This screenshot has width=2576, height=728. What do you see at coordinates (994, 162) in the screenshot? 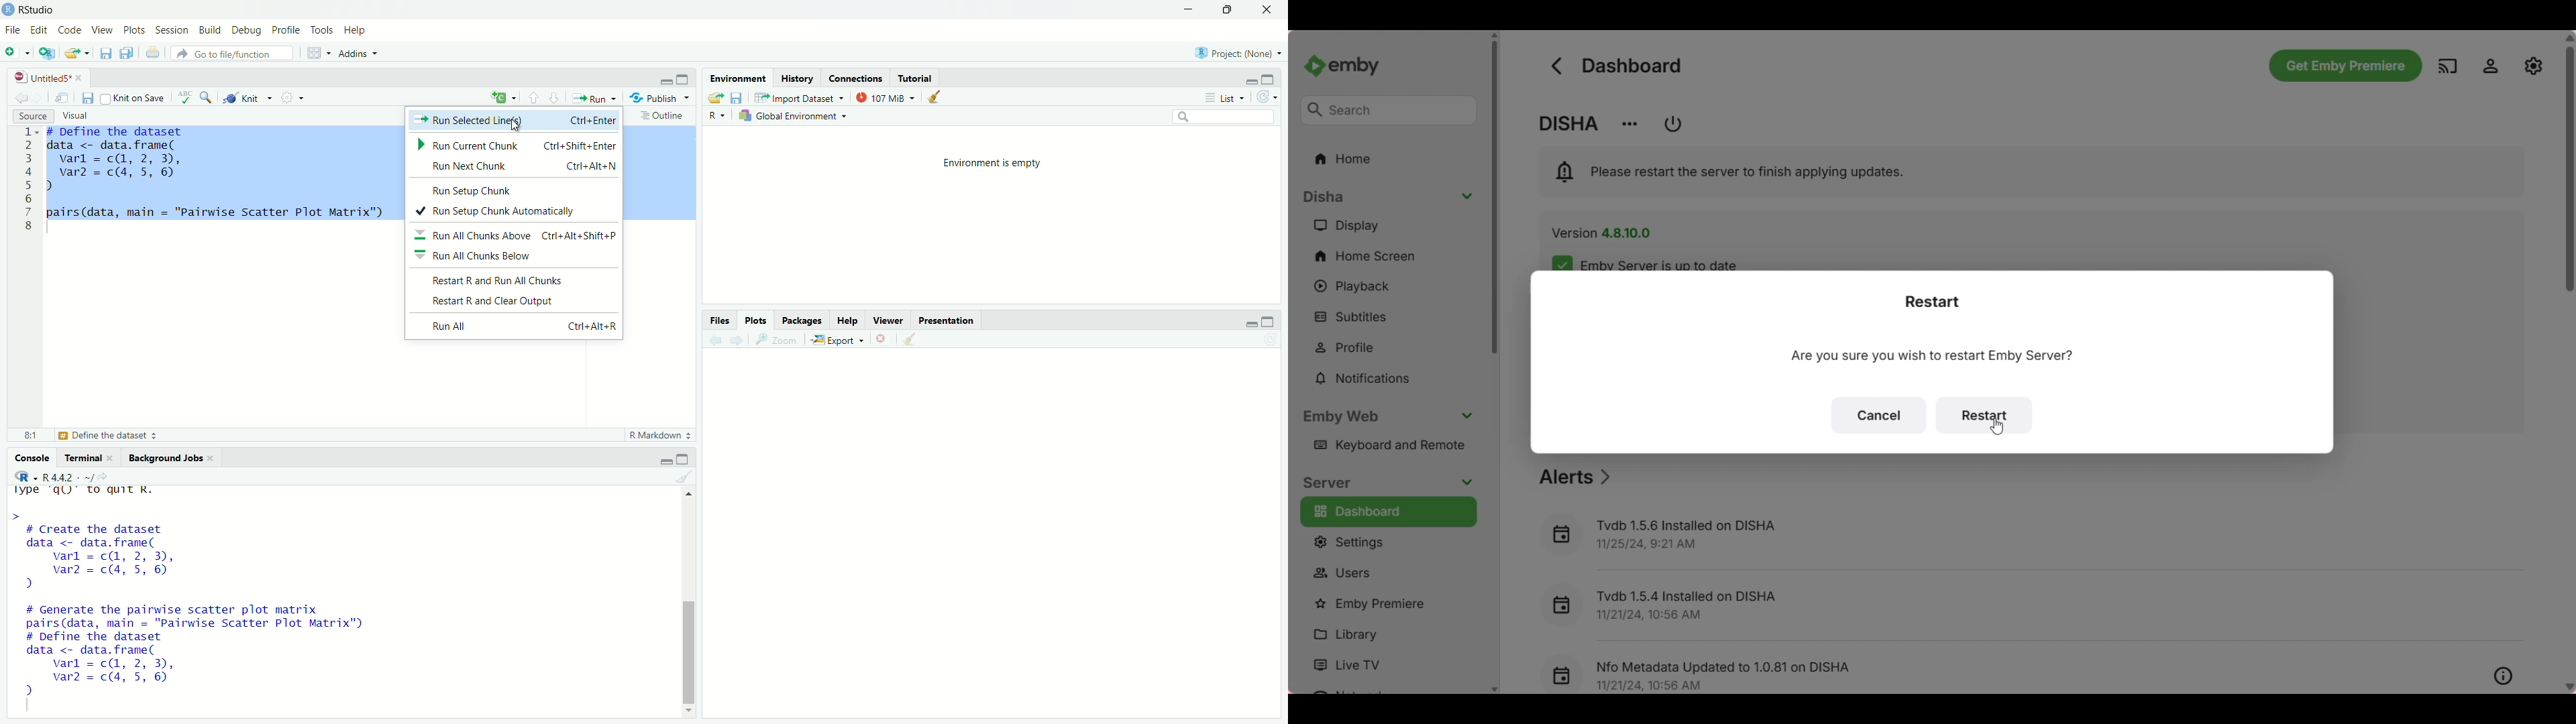
I see `Environment is empty` at bounding box center [994, 162].